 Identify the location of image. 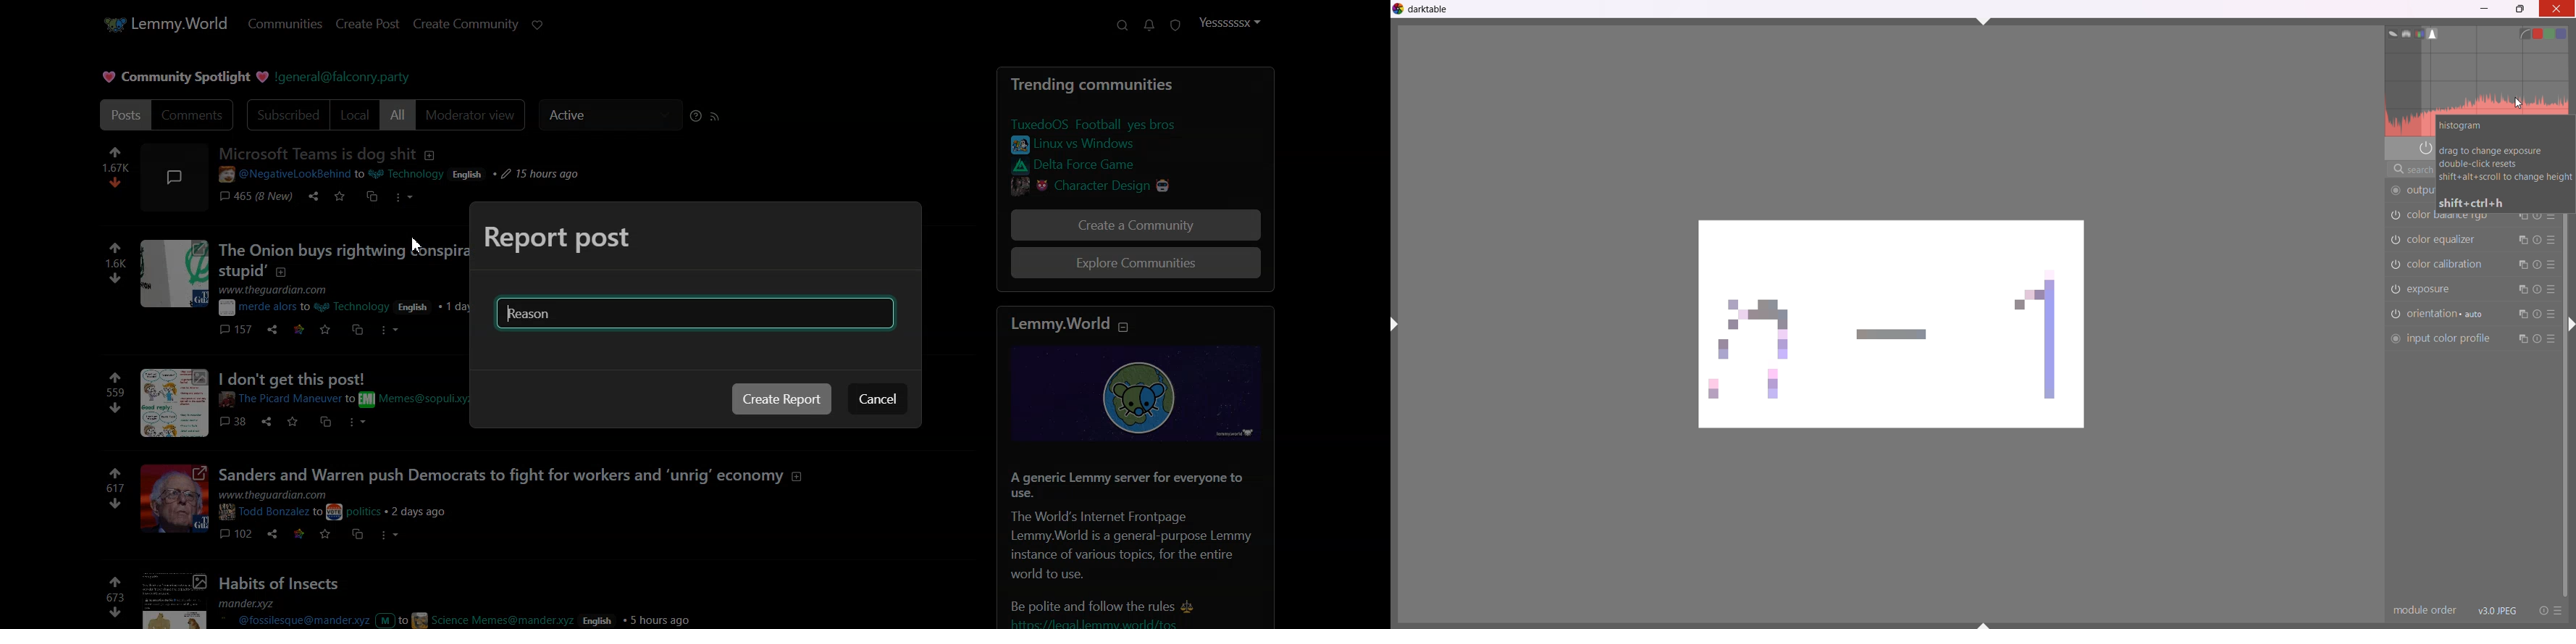
(174, 275).